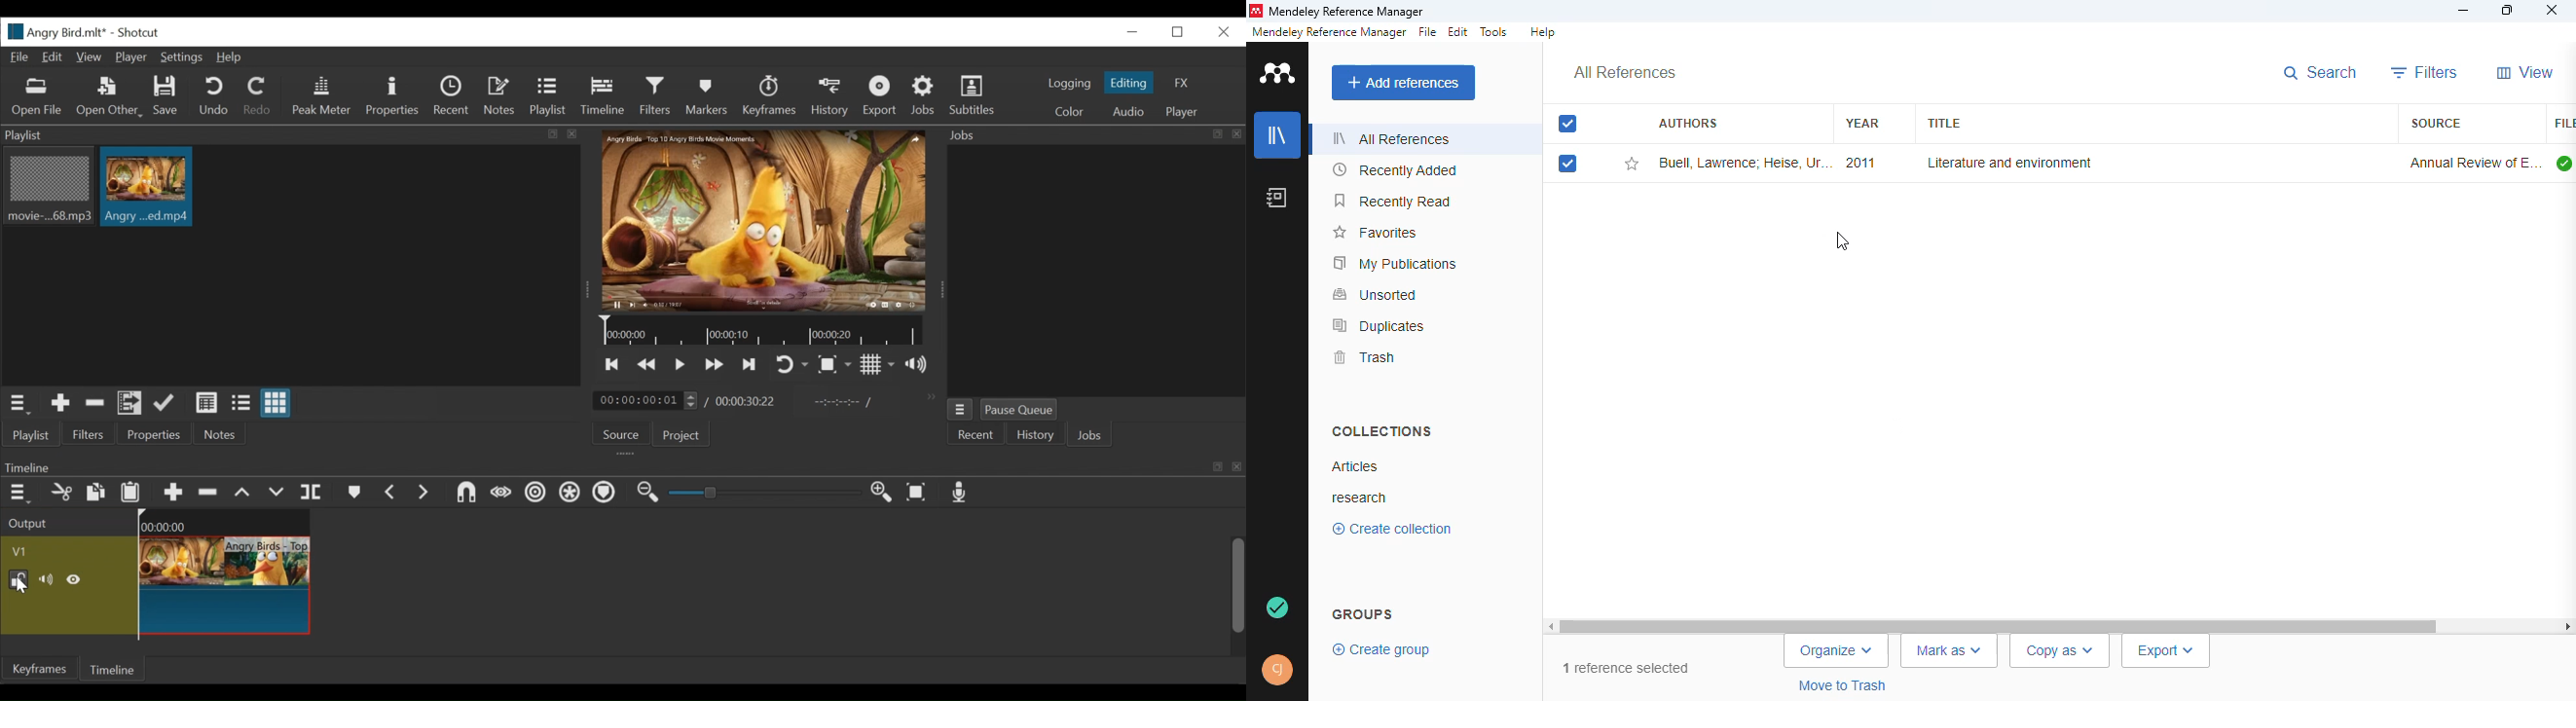 The image size is (2576, 728). I want to click on Clip, so click(47, 188).